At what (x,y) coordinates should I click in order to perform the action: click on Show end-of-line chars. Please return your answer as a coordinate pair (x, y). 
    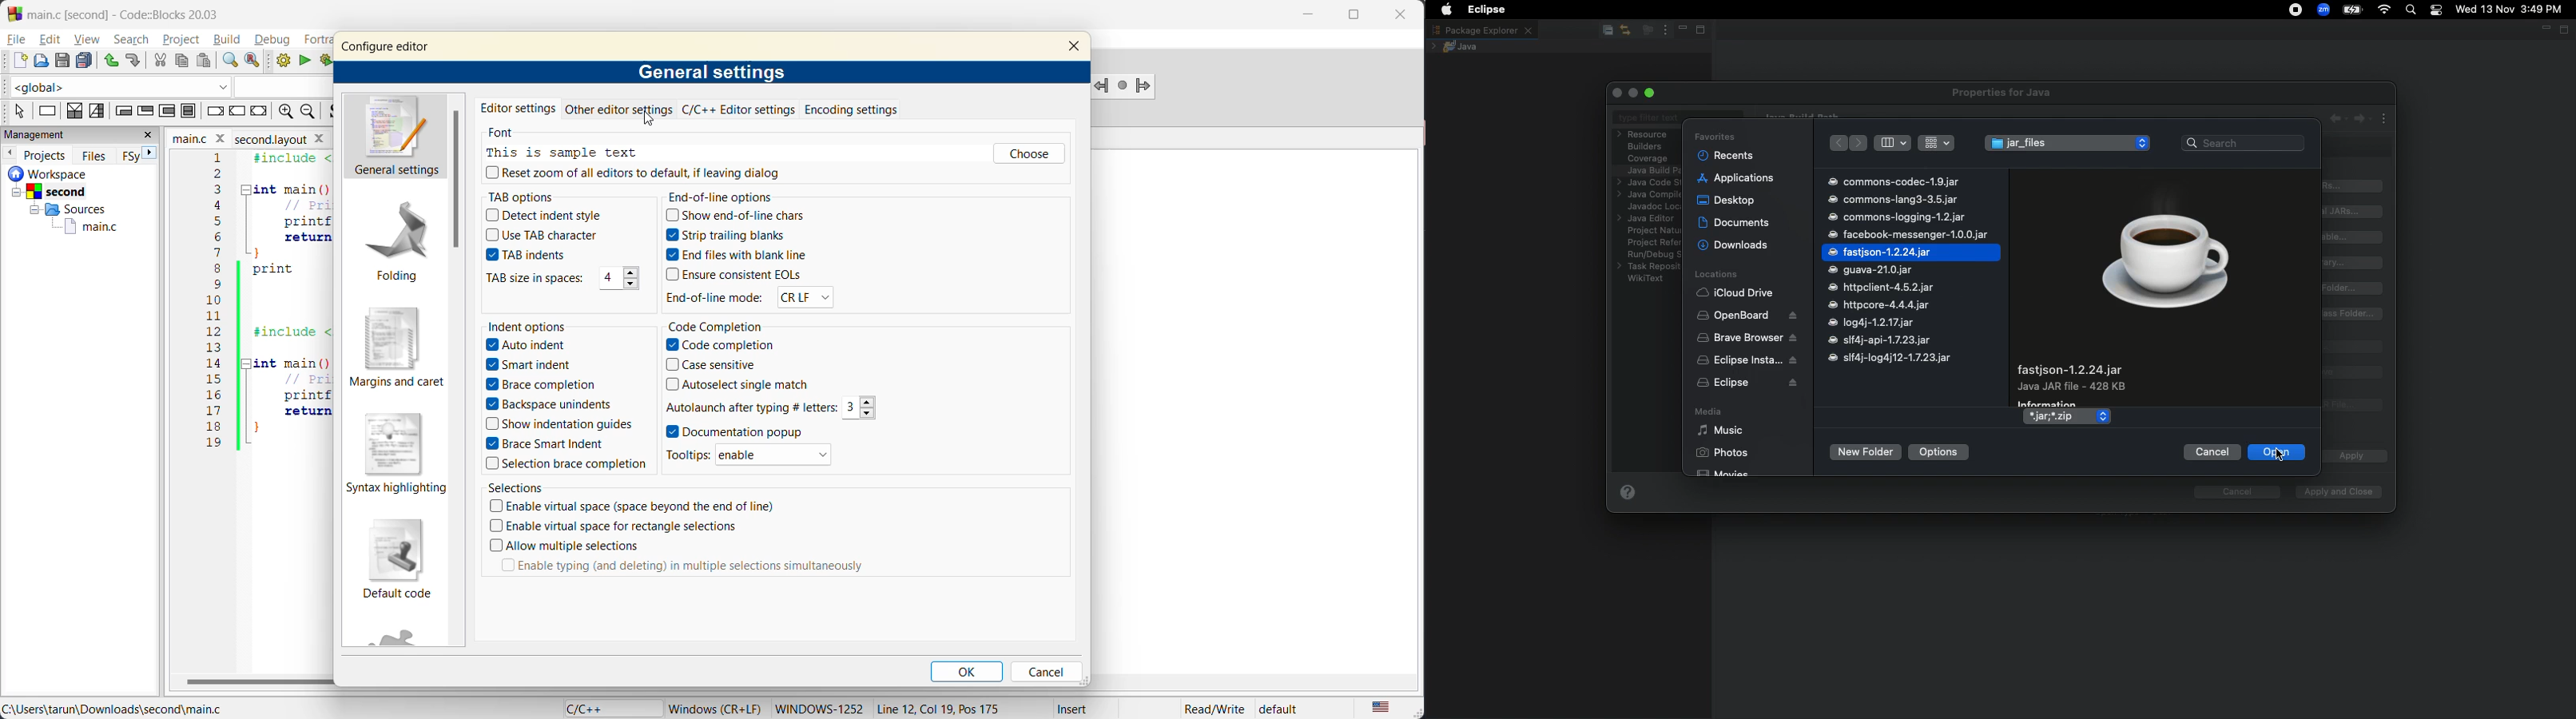
    Looking at the image, I should click on (737, 215).